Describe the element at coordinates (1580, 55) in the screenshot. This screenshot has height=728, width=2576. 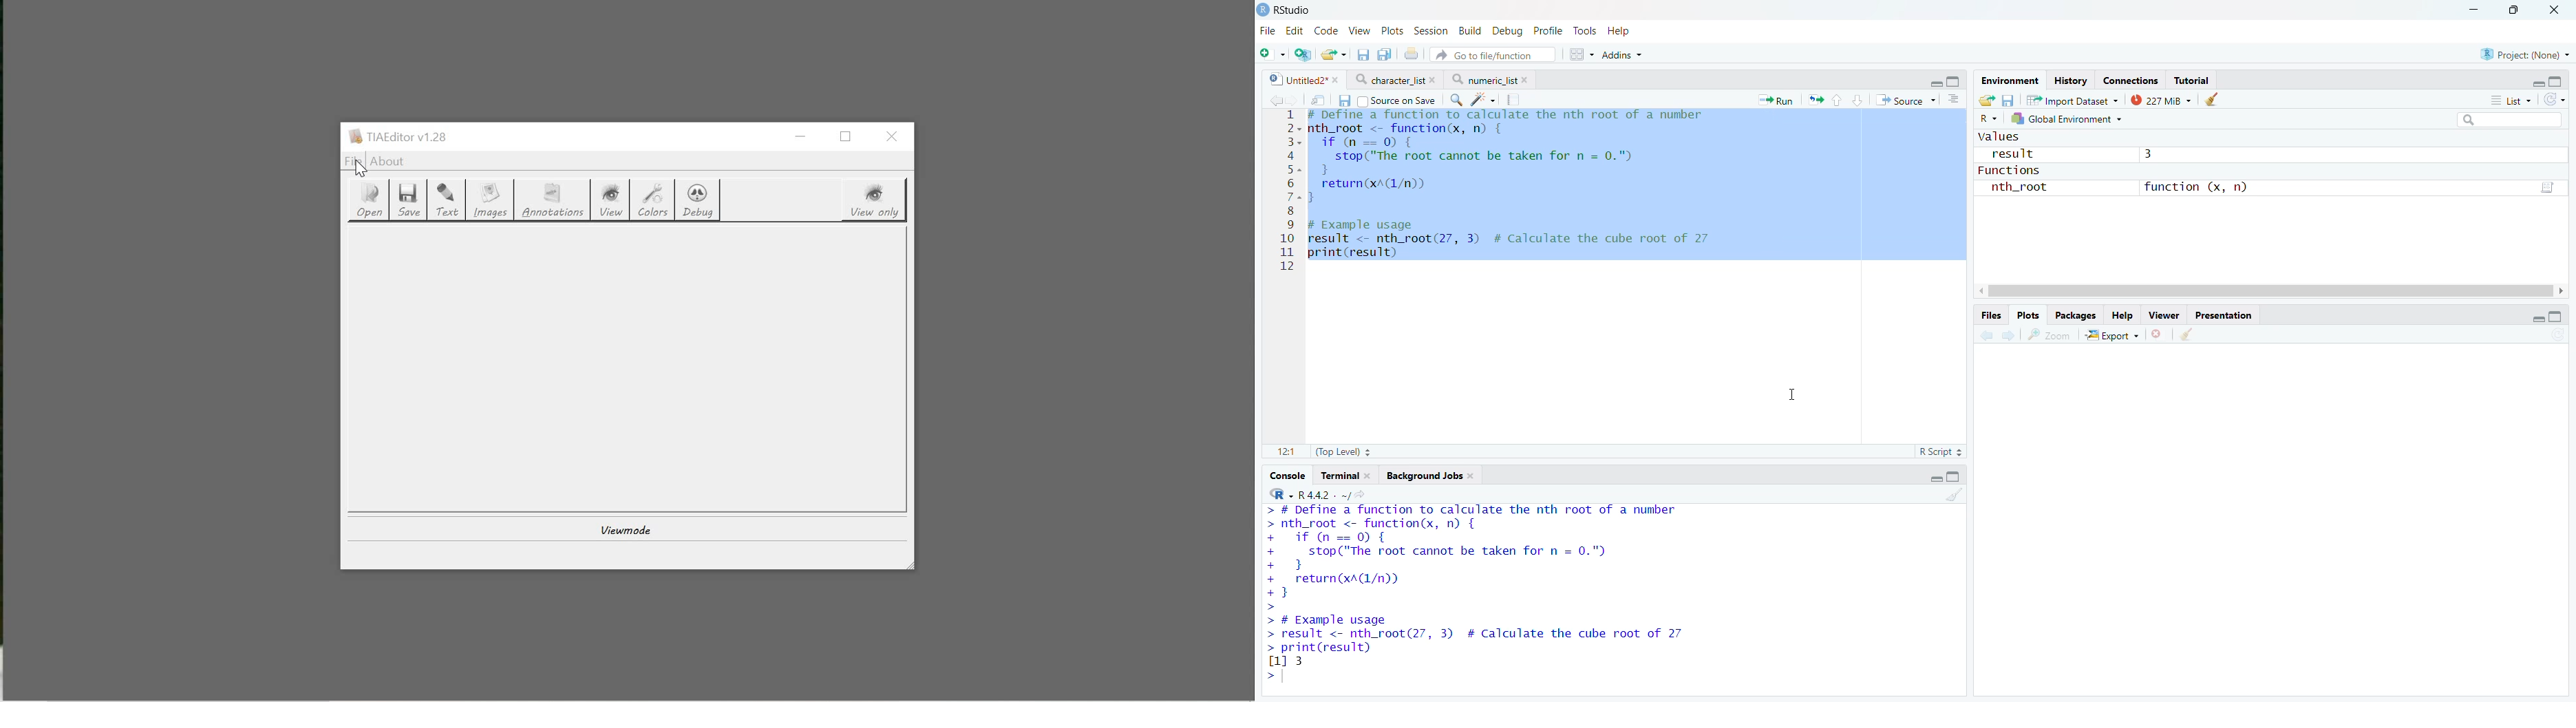
I see `Workspace panes` at that location.